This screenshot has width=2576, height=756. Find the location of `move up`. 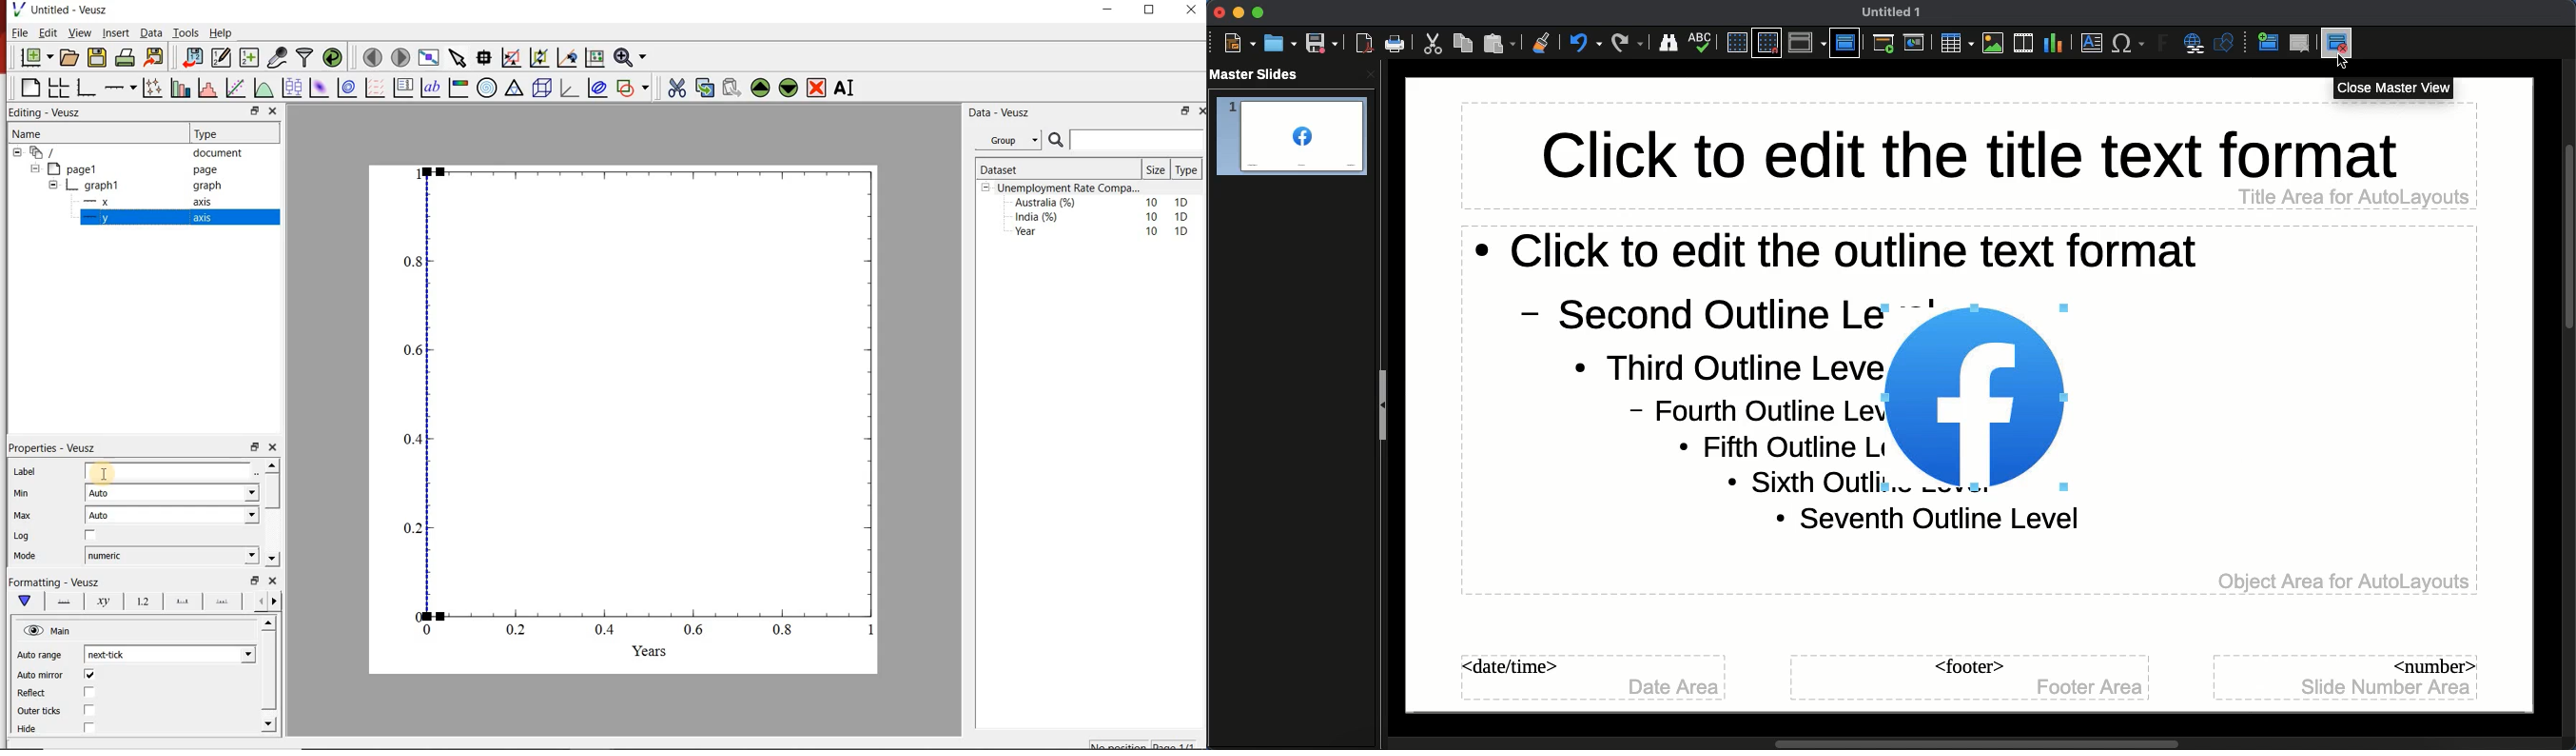

move up is located at coordinates (270, 623).